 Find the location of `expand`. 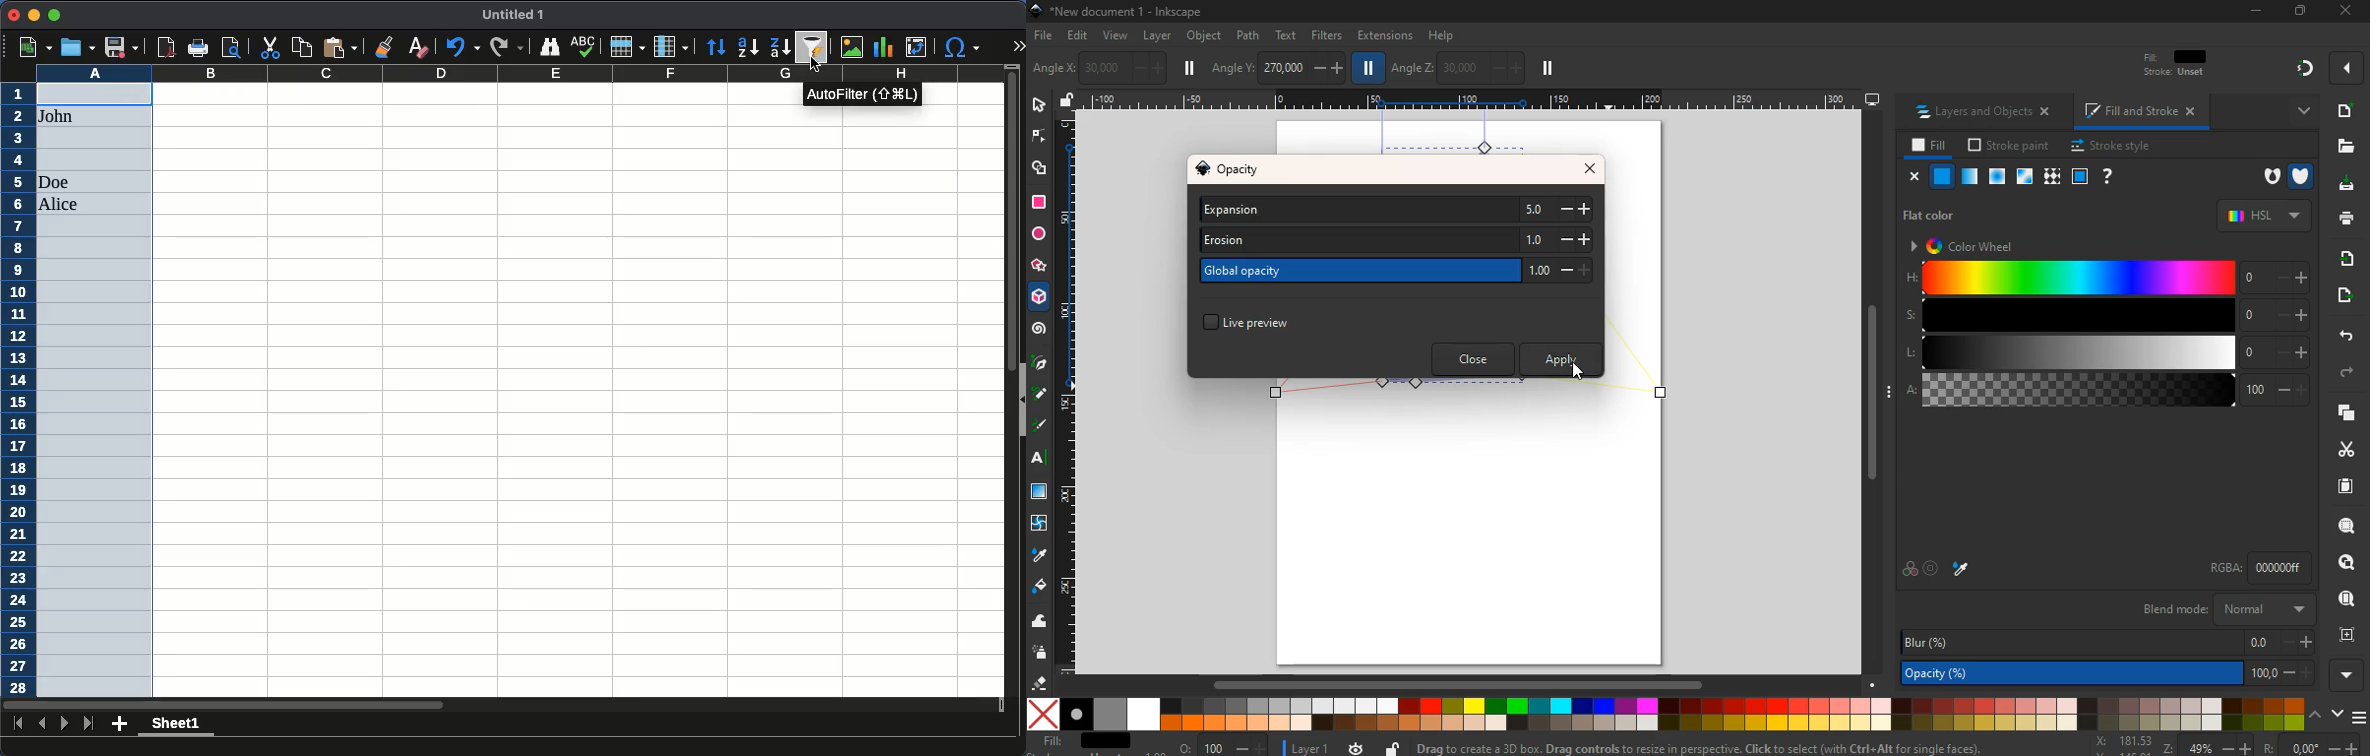

expand is located at coordinates (1017, 45).